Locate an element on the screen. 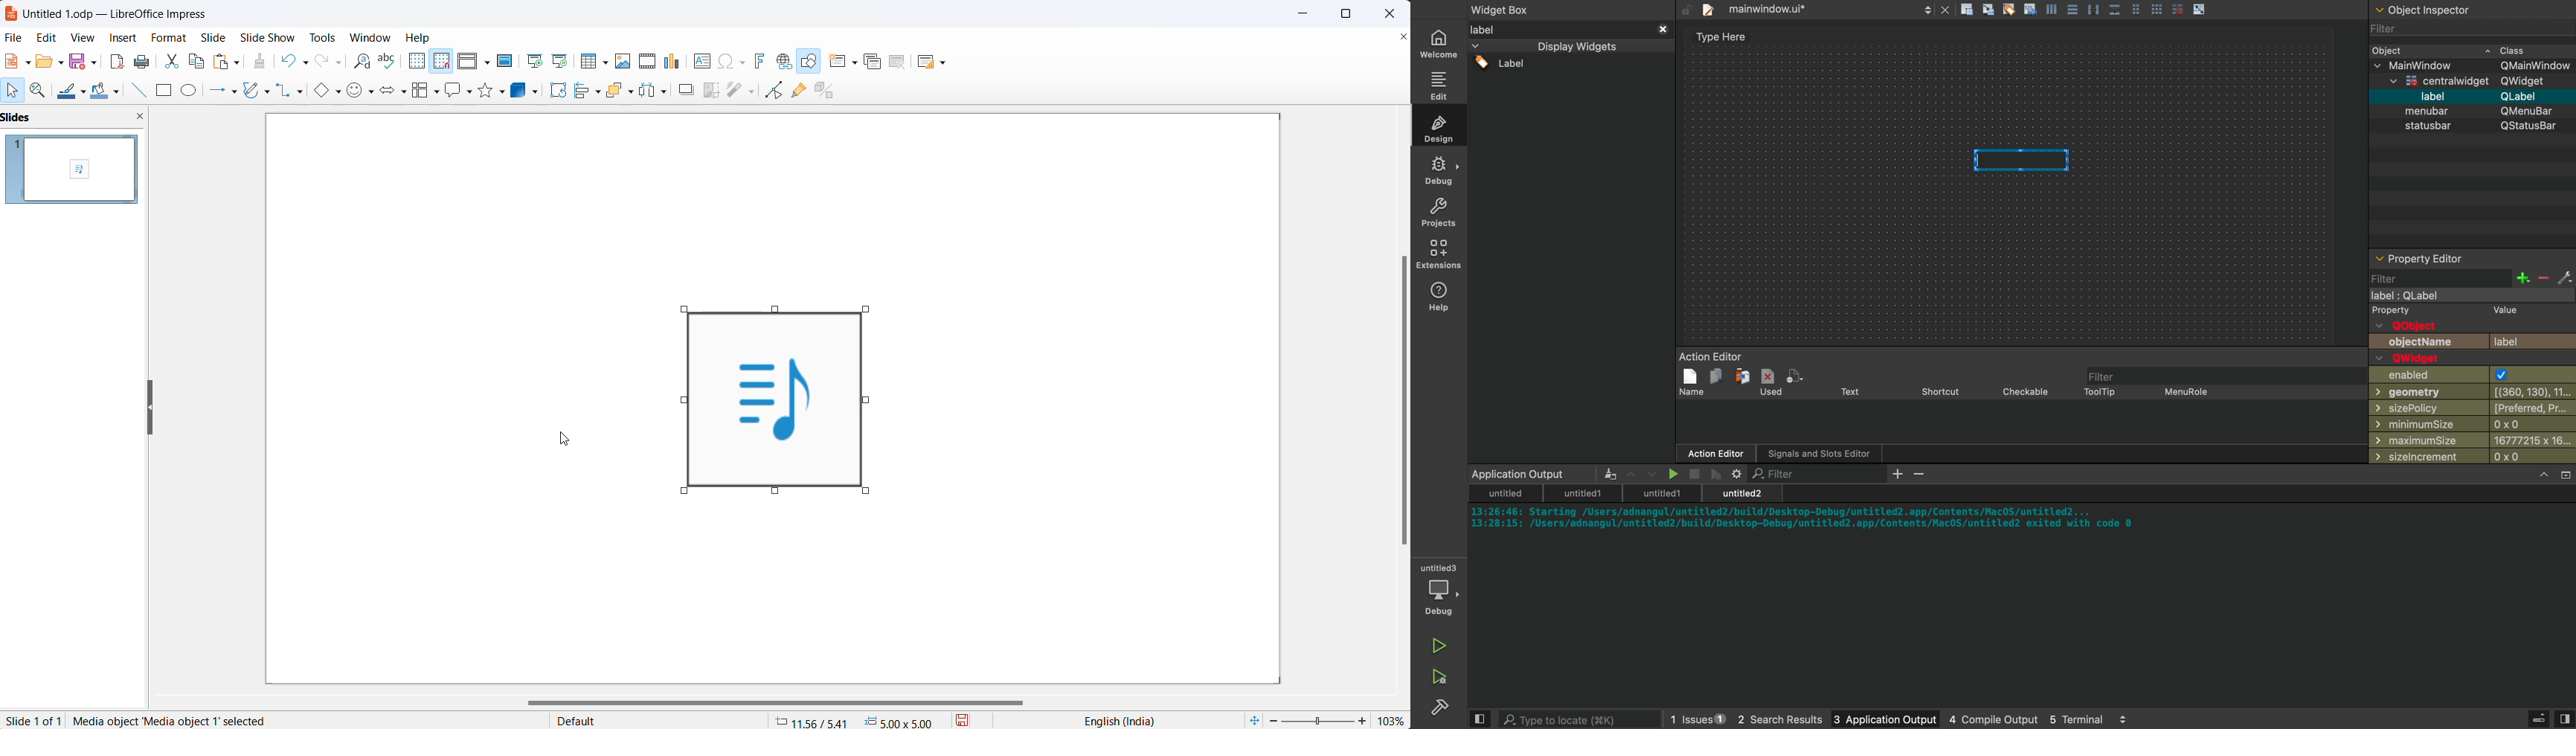  new file options dropdown button is located at coordinates (27, 62).